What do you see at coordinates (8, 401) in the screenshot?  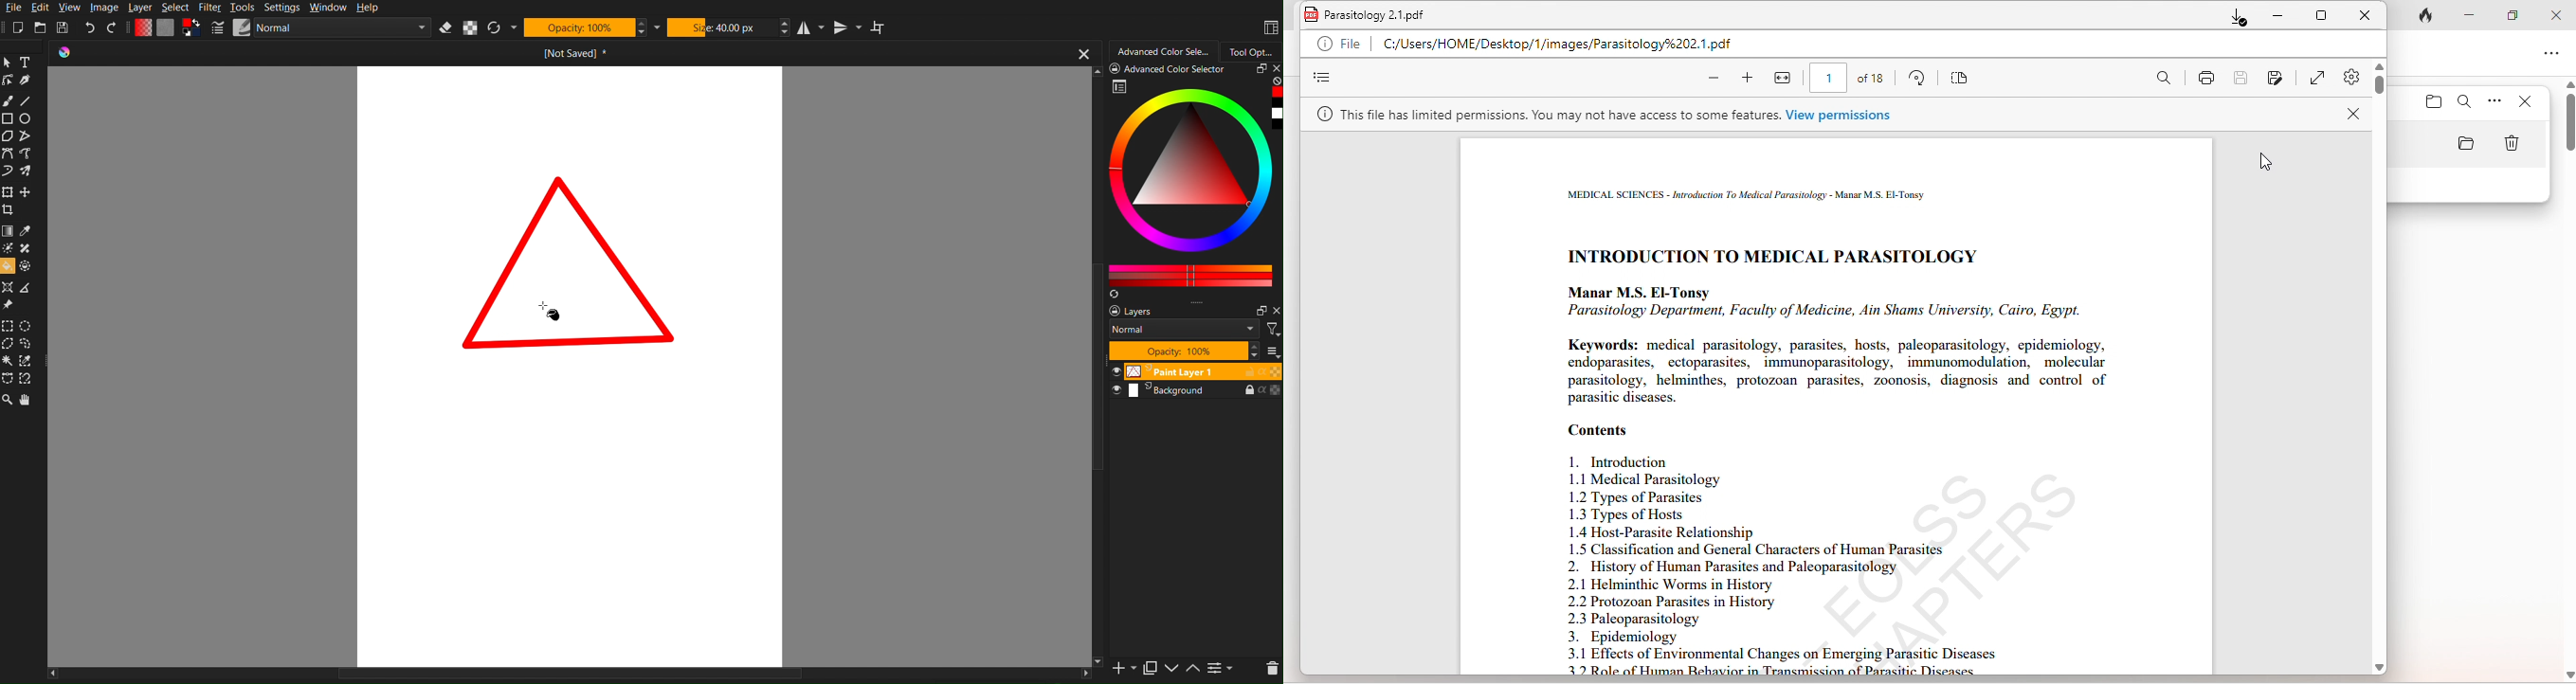 I see `Zoom` at bounding box center [8, 401].